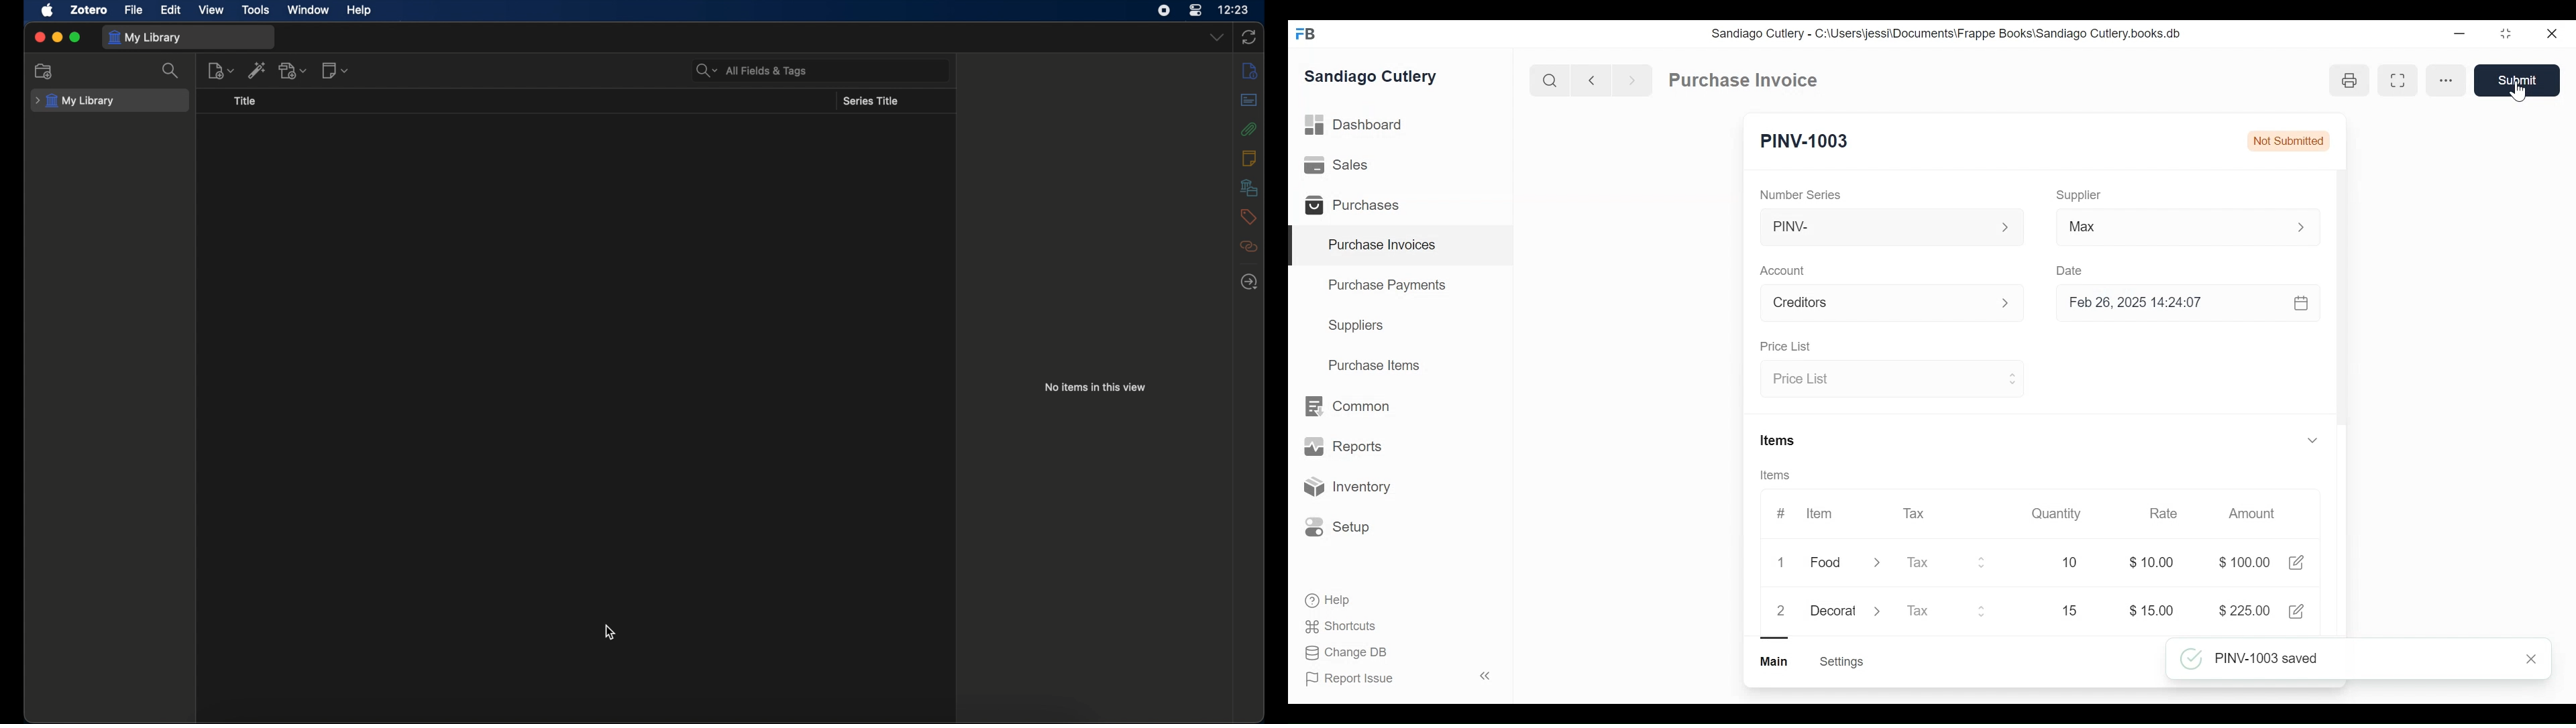  What do you see at coordinates (1338, 526) in the screenshot?
I see `Setup` at bounding box center [1338, 526].